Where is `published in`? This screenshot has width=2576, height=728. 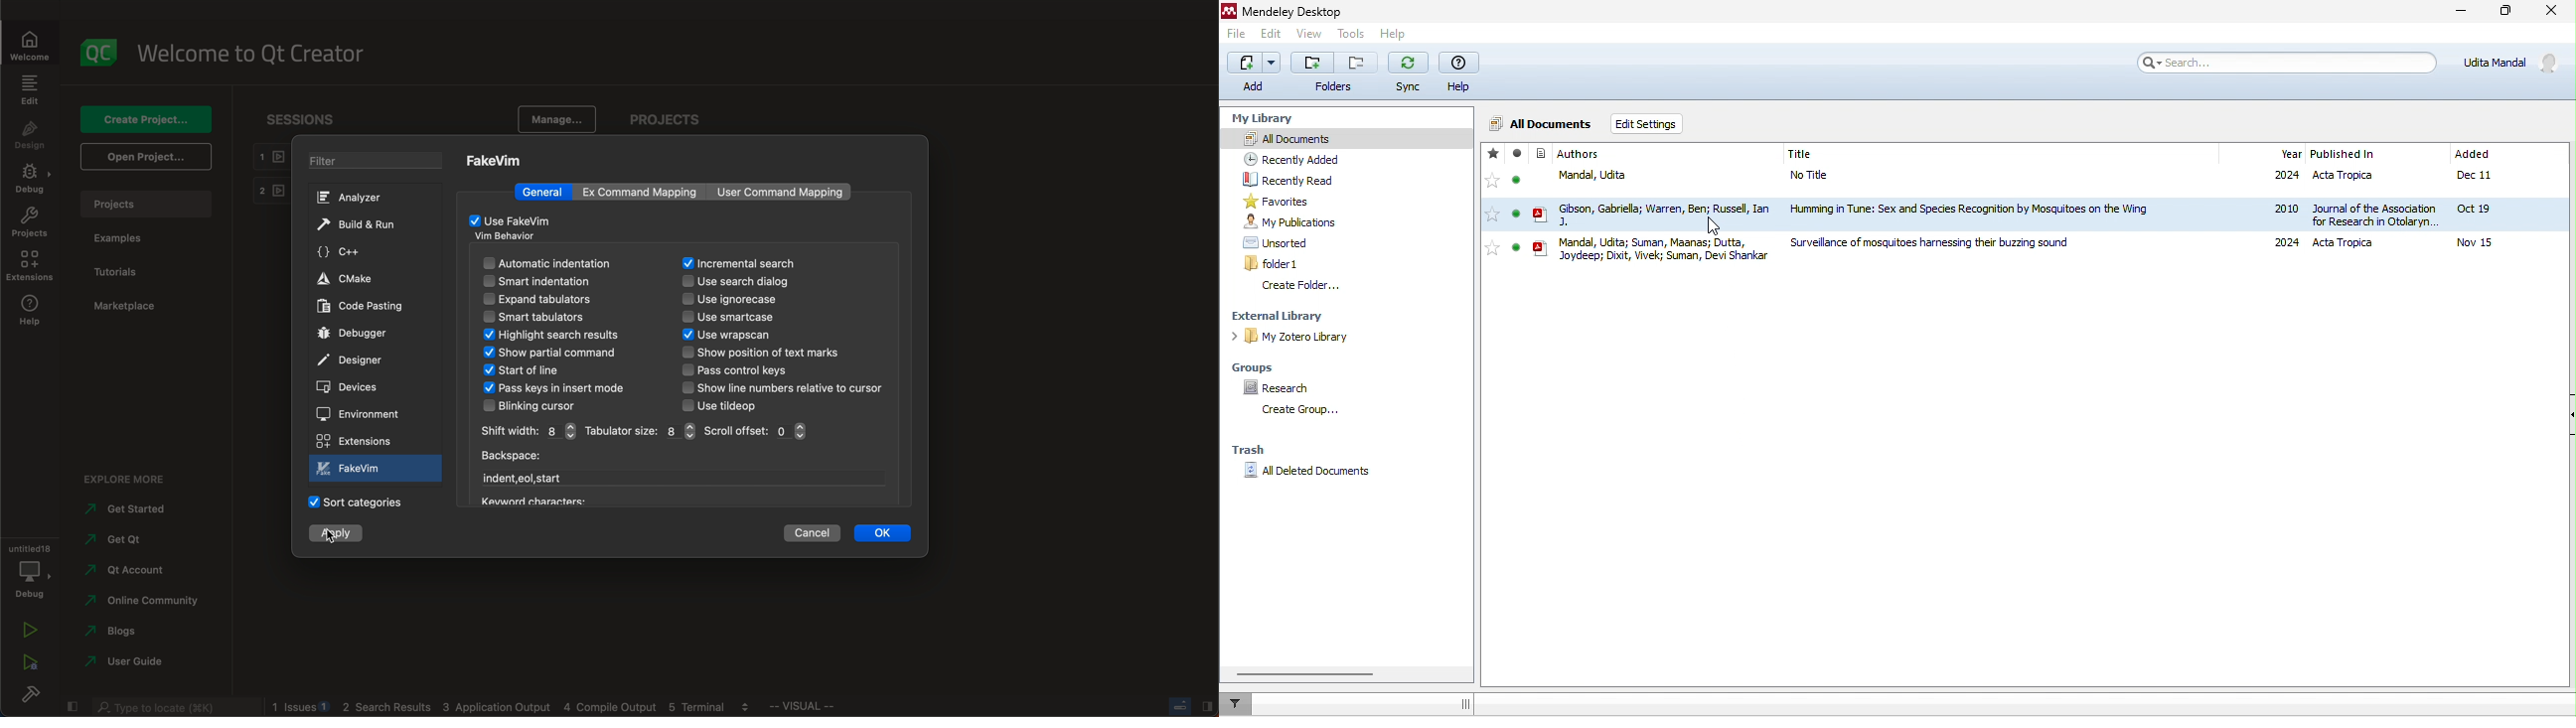
published in is located at coordinates (2344, 153).